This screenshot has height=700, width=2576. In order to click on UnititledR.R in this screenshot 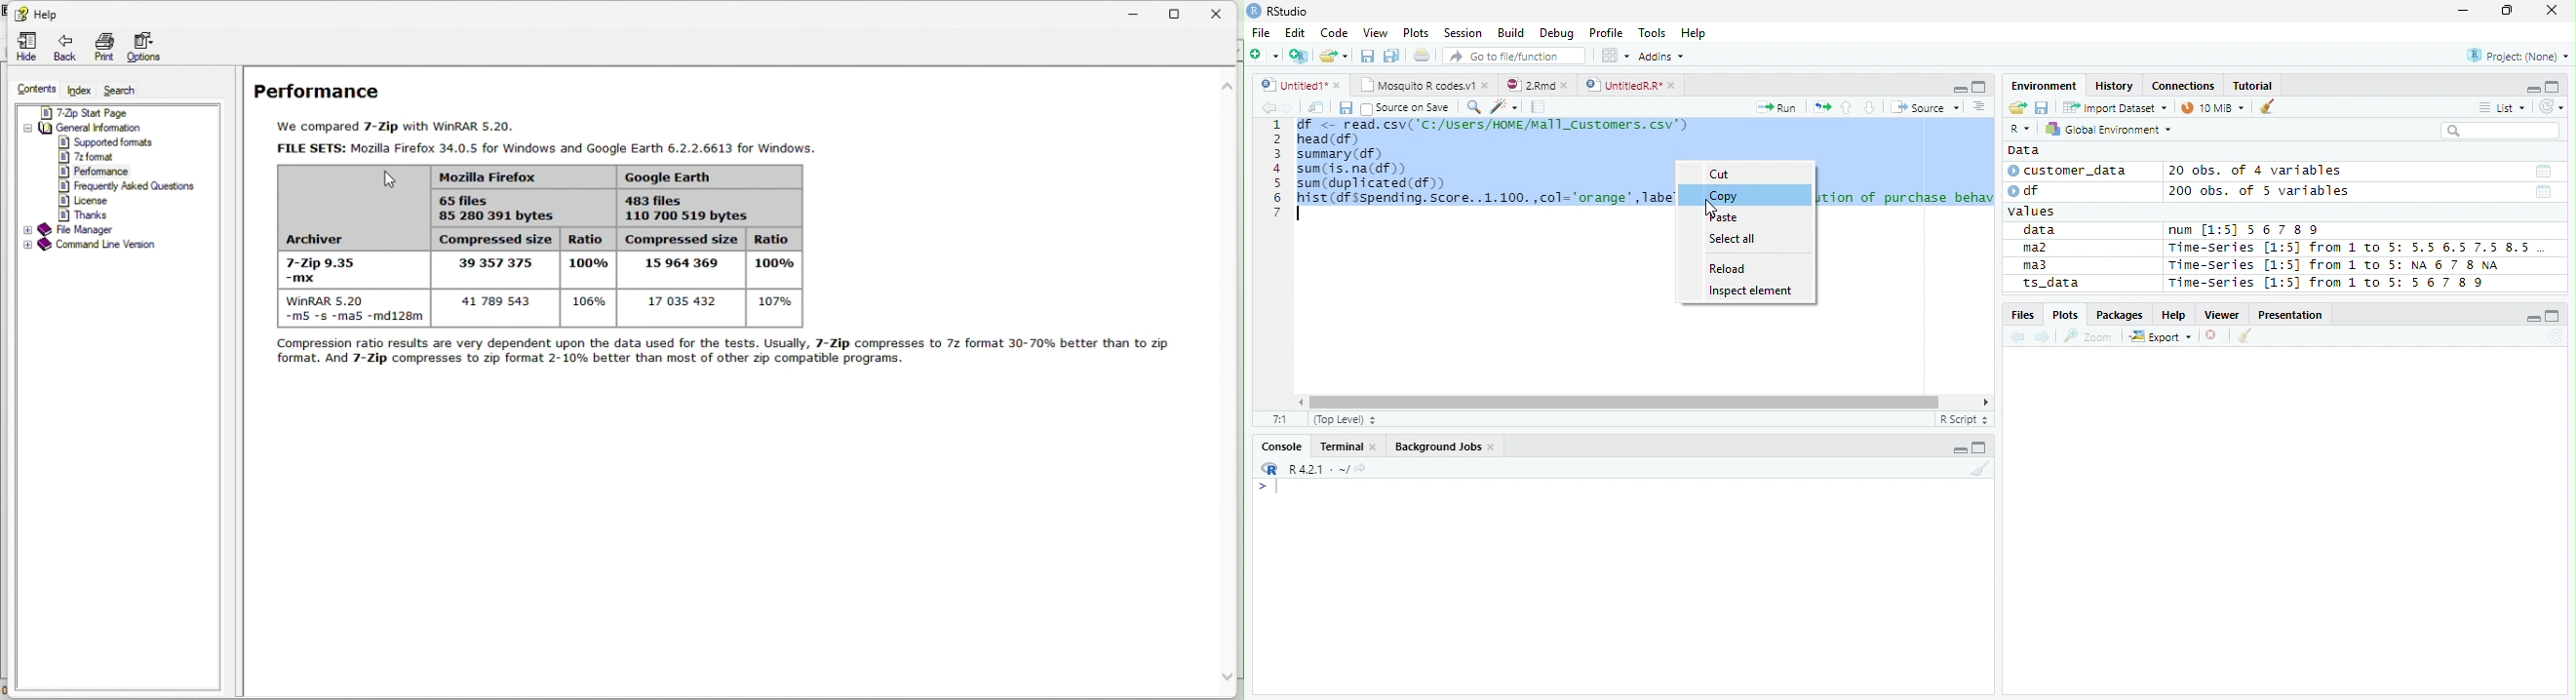, I will do `click(1632, 86)`.